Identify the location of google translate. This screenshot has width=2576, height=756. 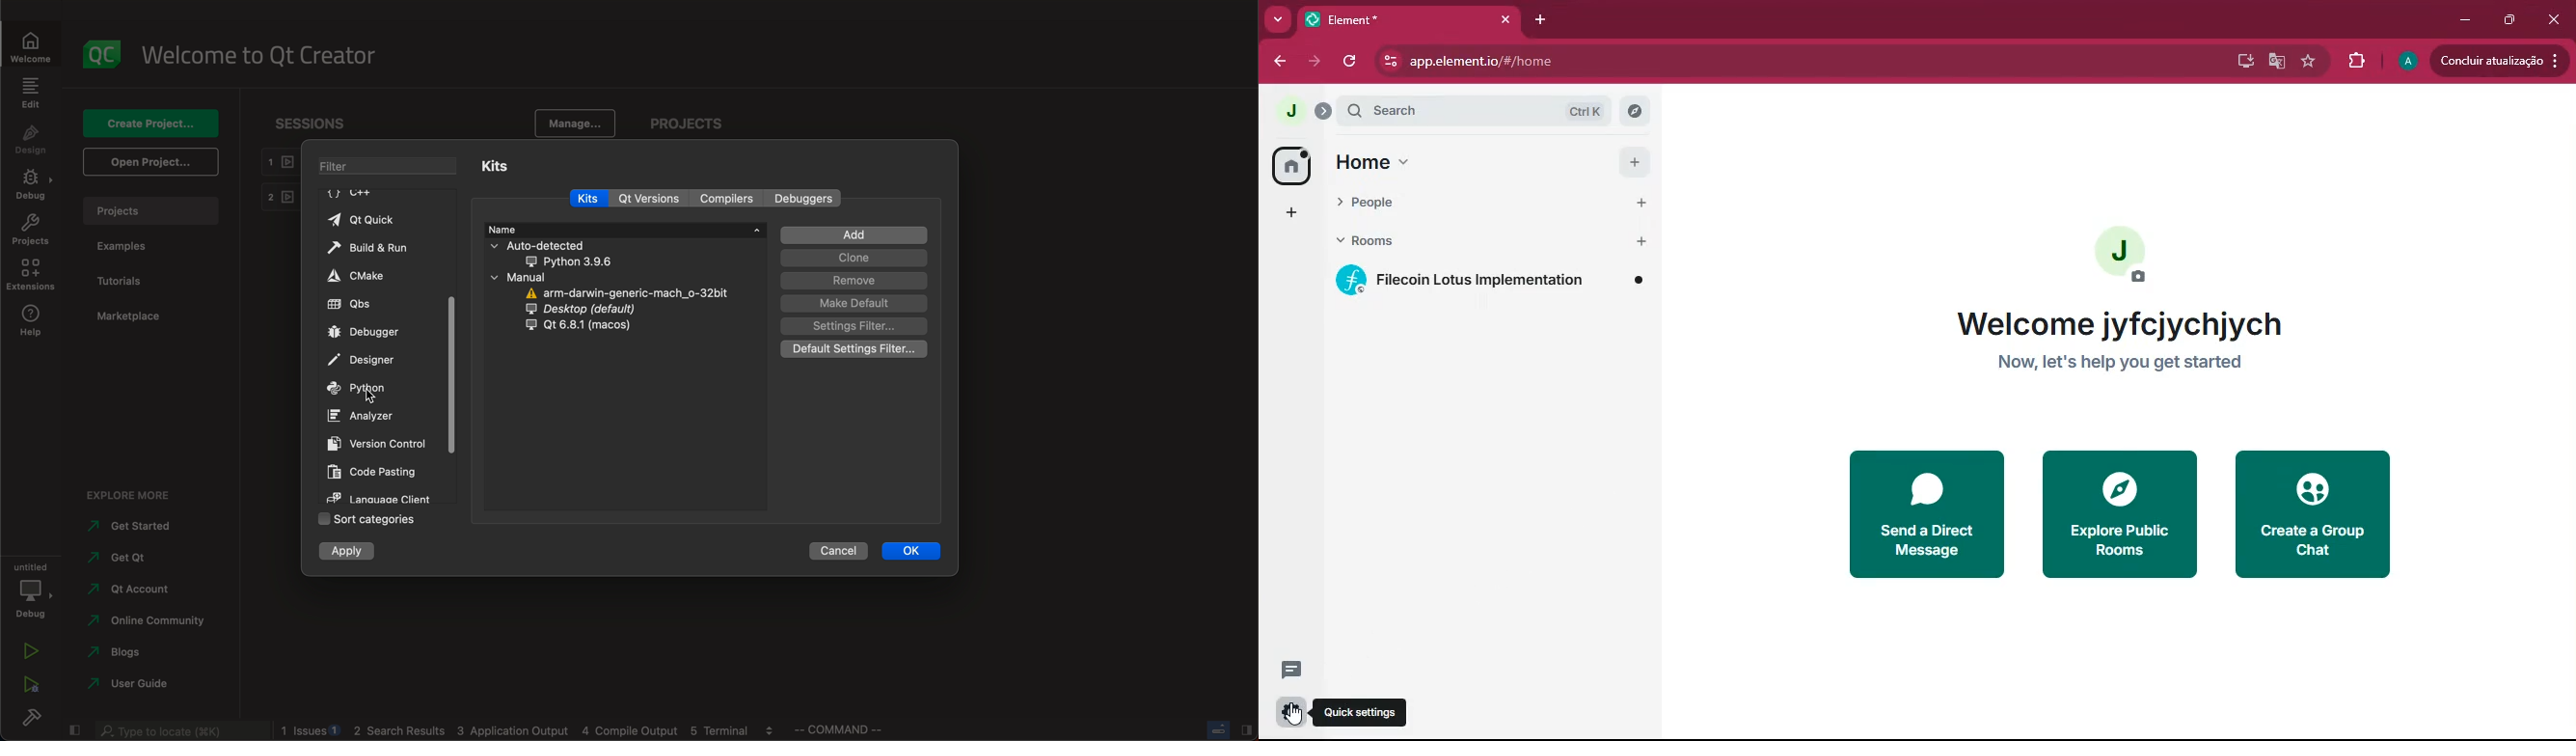
(2276, 65).